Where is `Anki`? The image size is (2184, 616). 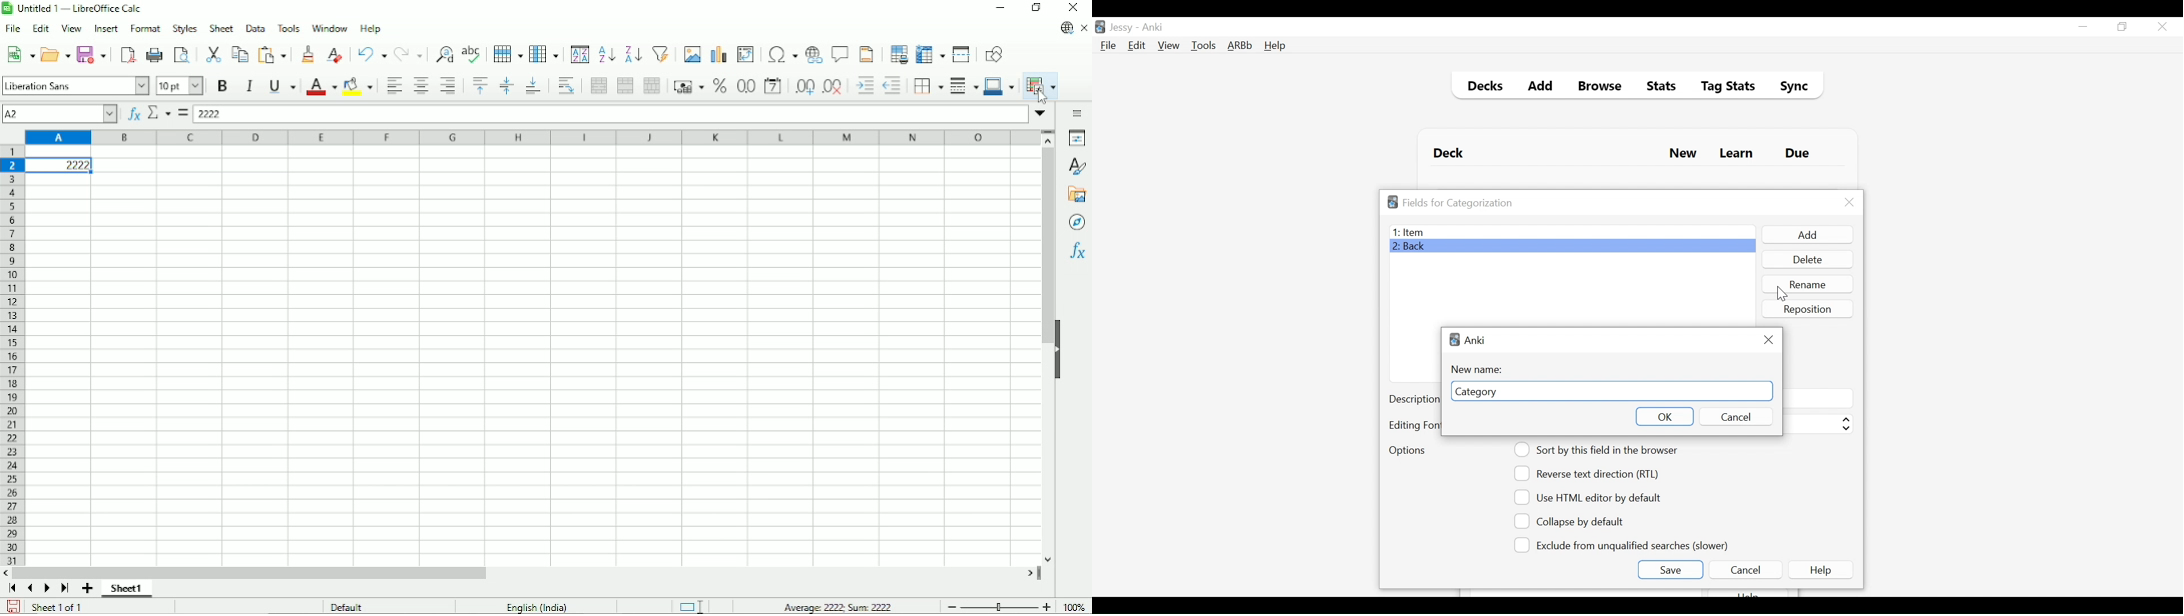
Anki is located at coordinates (1153, 27).